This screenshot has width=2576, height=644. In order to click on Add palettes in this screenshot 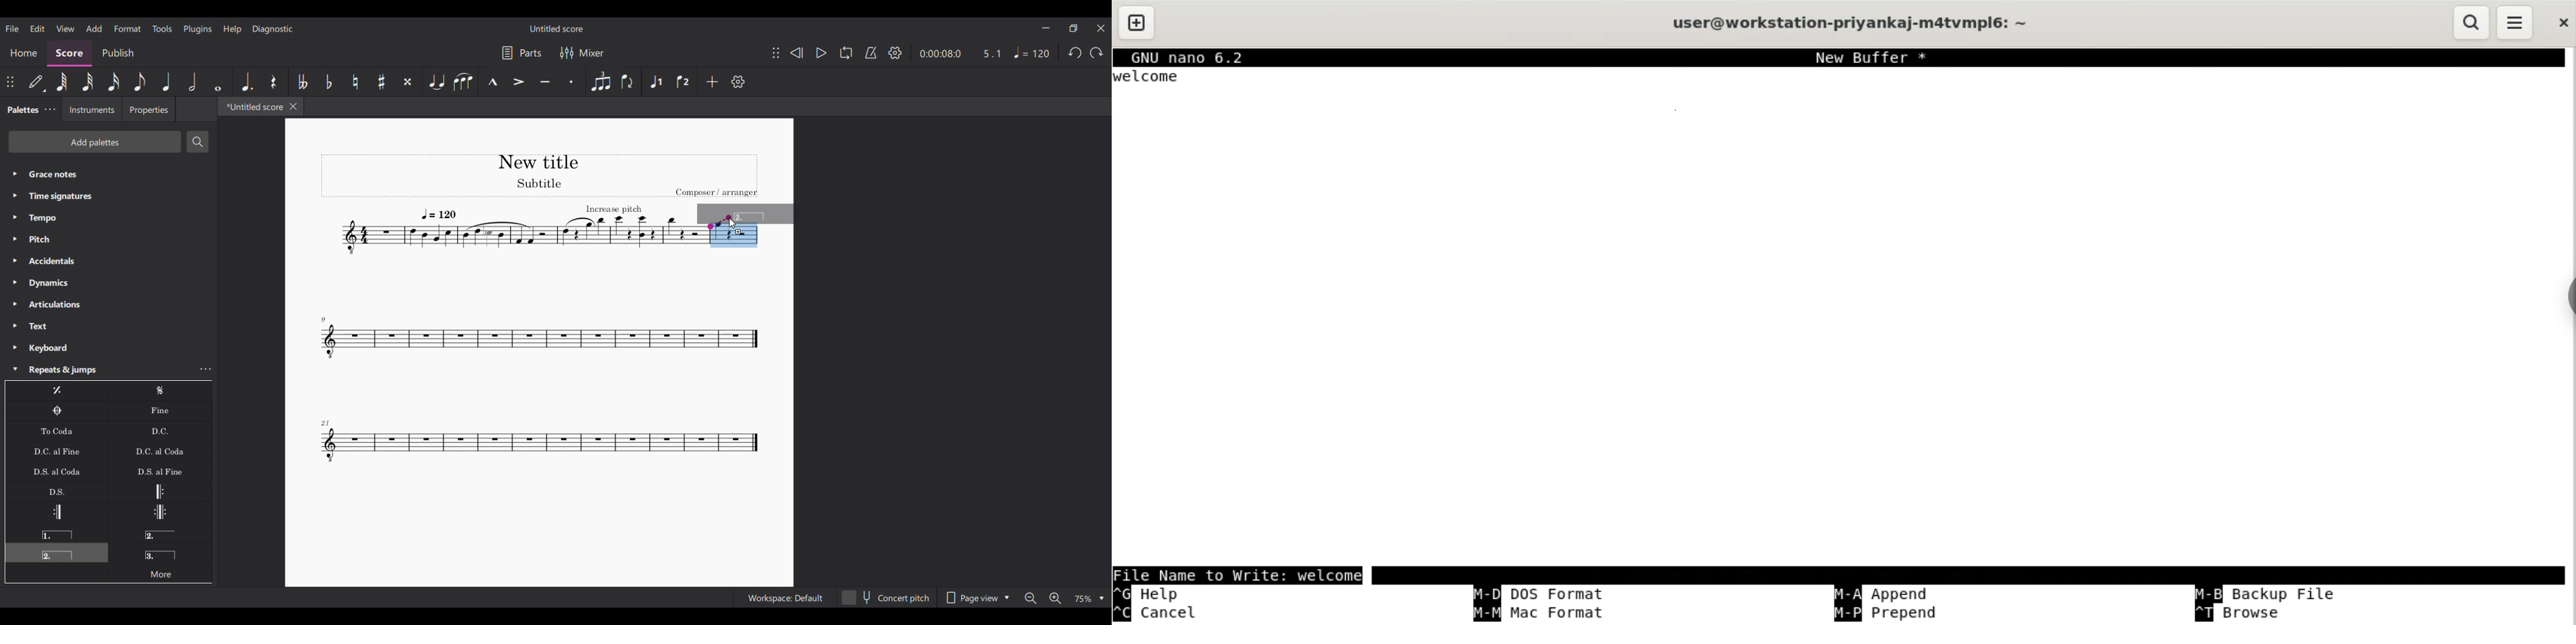, I will do `click(94, 142)`.